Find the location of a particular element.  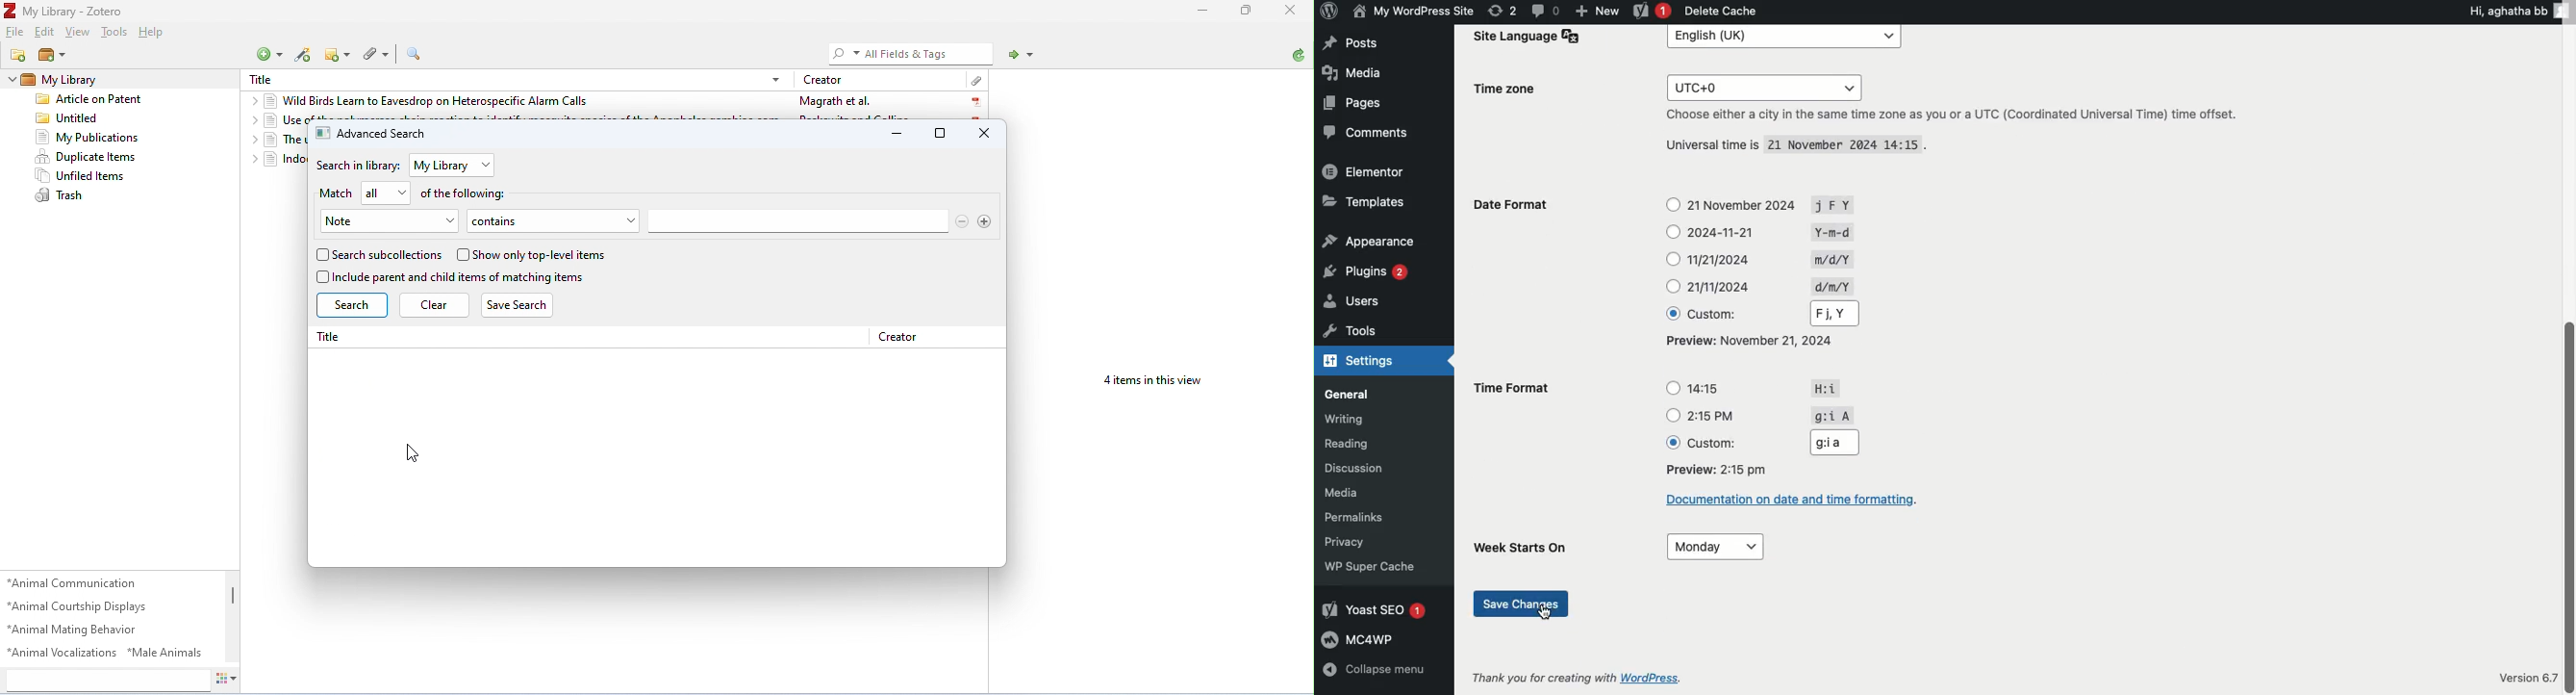

 Custom: Fj, Y  is located at coordinates (1769, 312).